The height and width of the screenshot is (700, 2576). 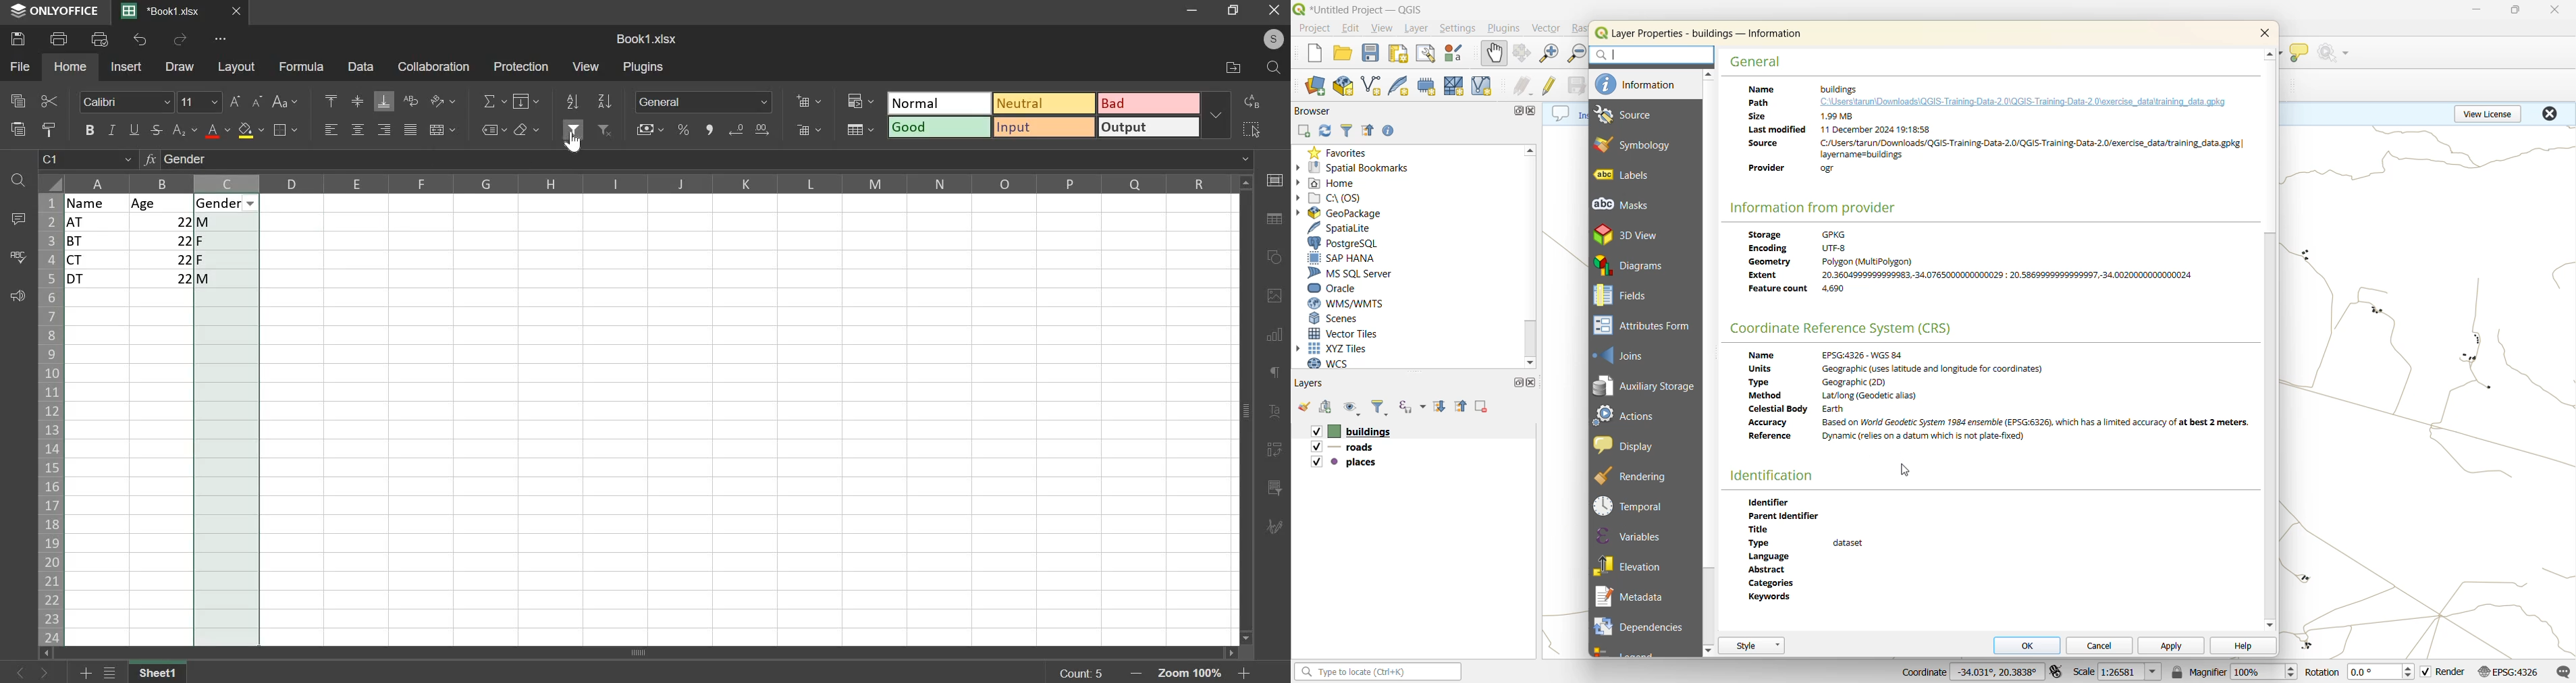 I want to click on bt, so click(x=96, y=241).